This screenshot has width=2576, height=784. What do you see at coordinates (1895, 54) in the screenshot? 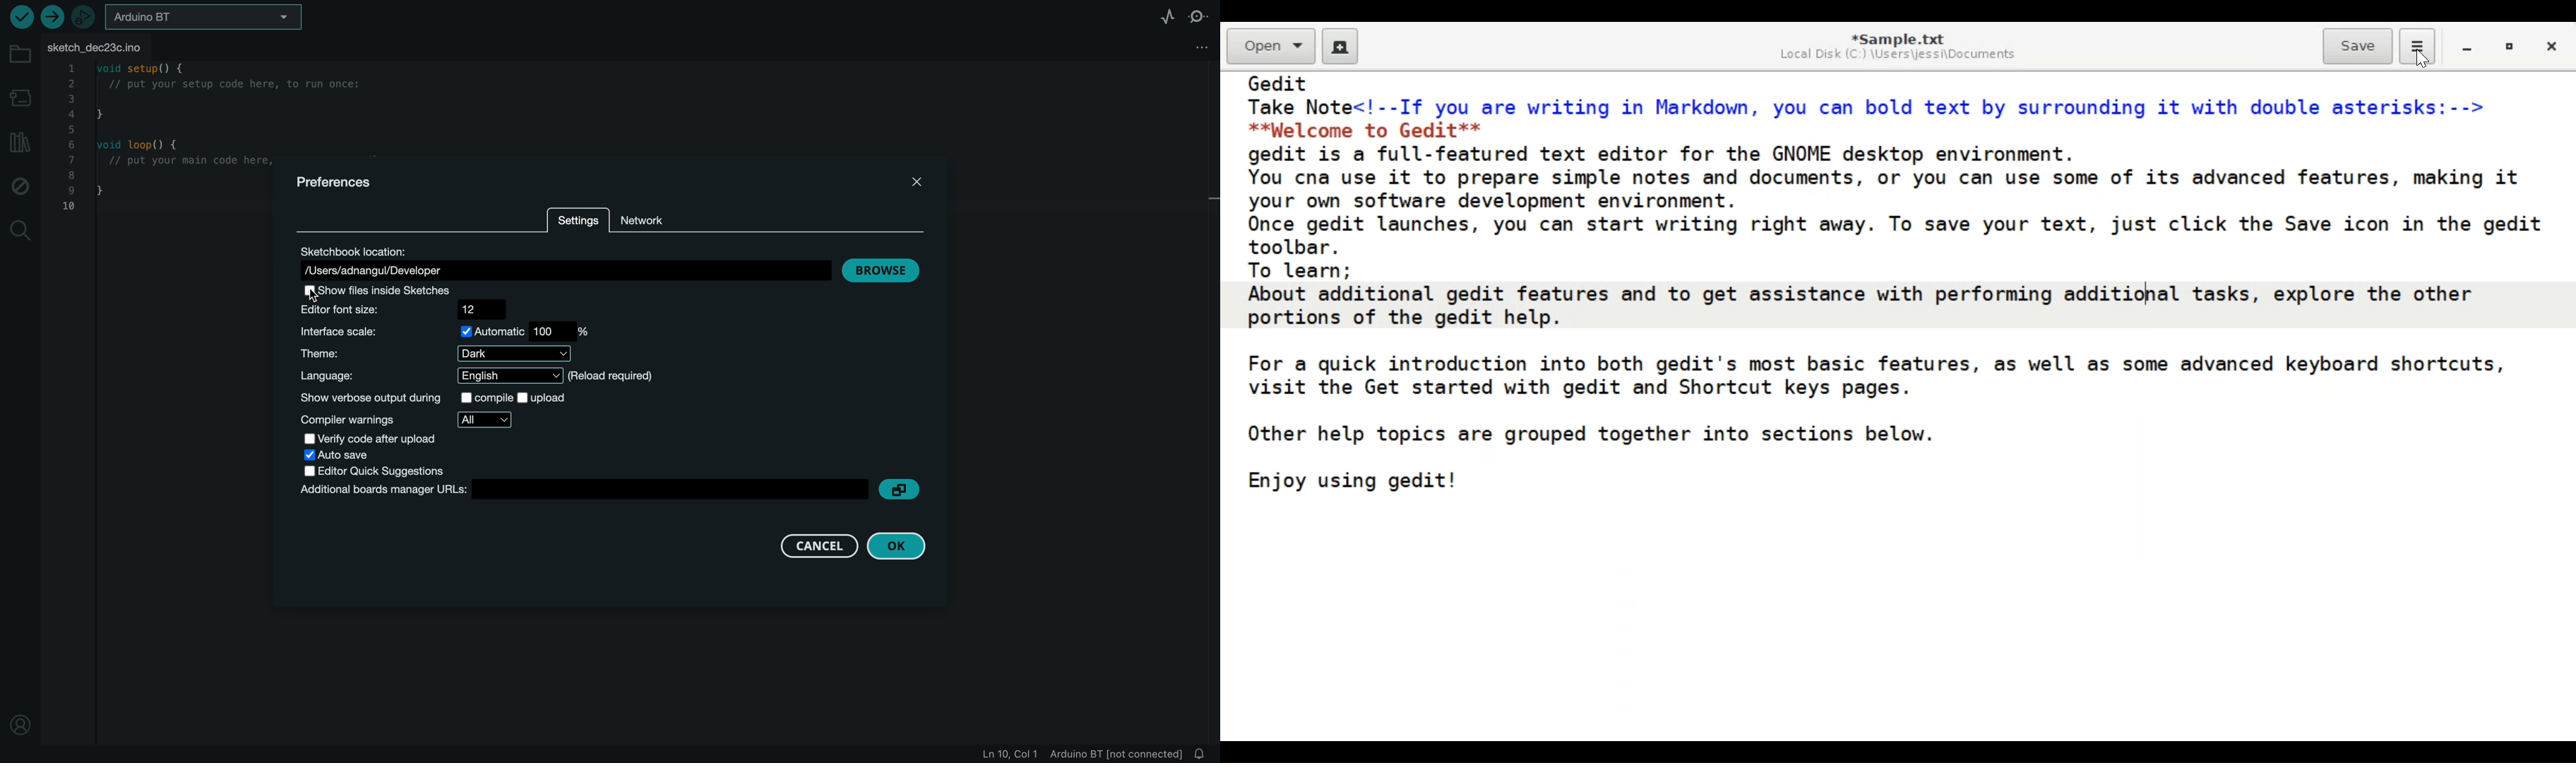
I see `Local Disk (C2) \Users\jessi\Documents` at bounding box center [1895, 54].